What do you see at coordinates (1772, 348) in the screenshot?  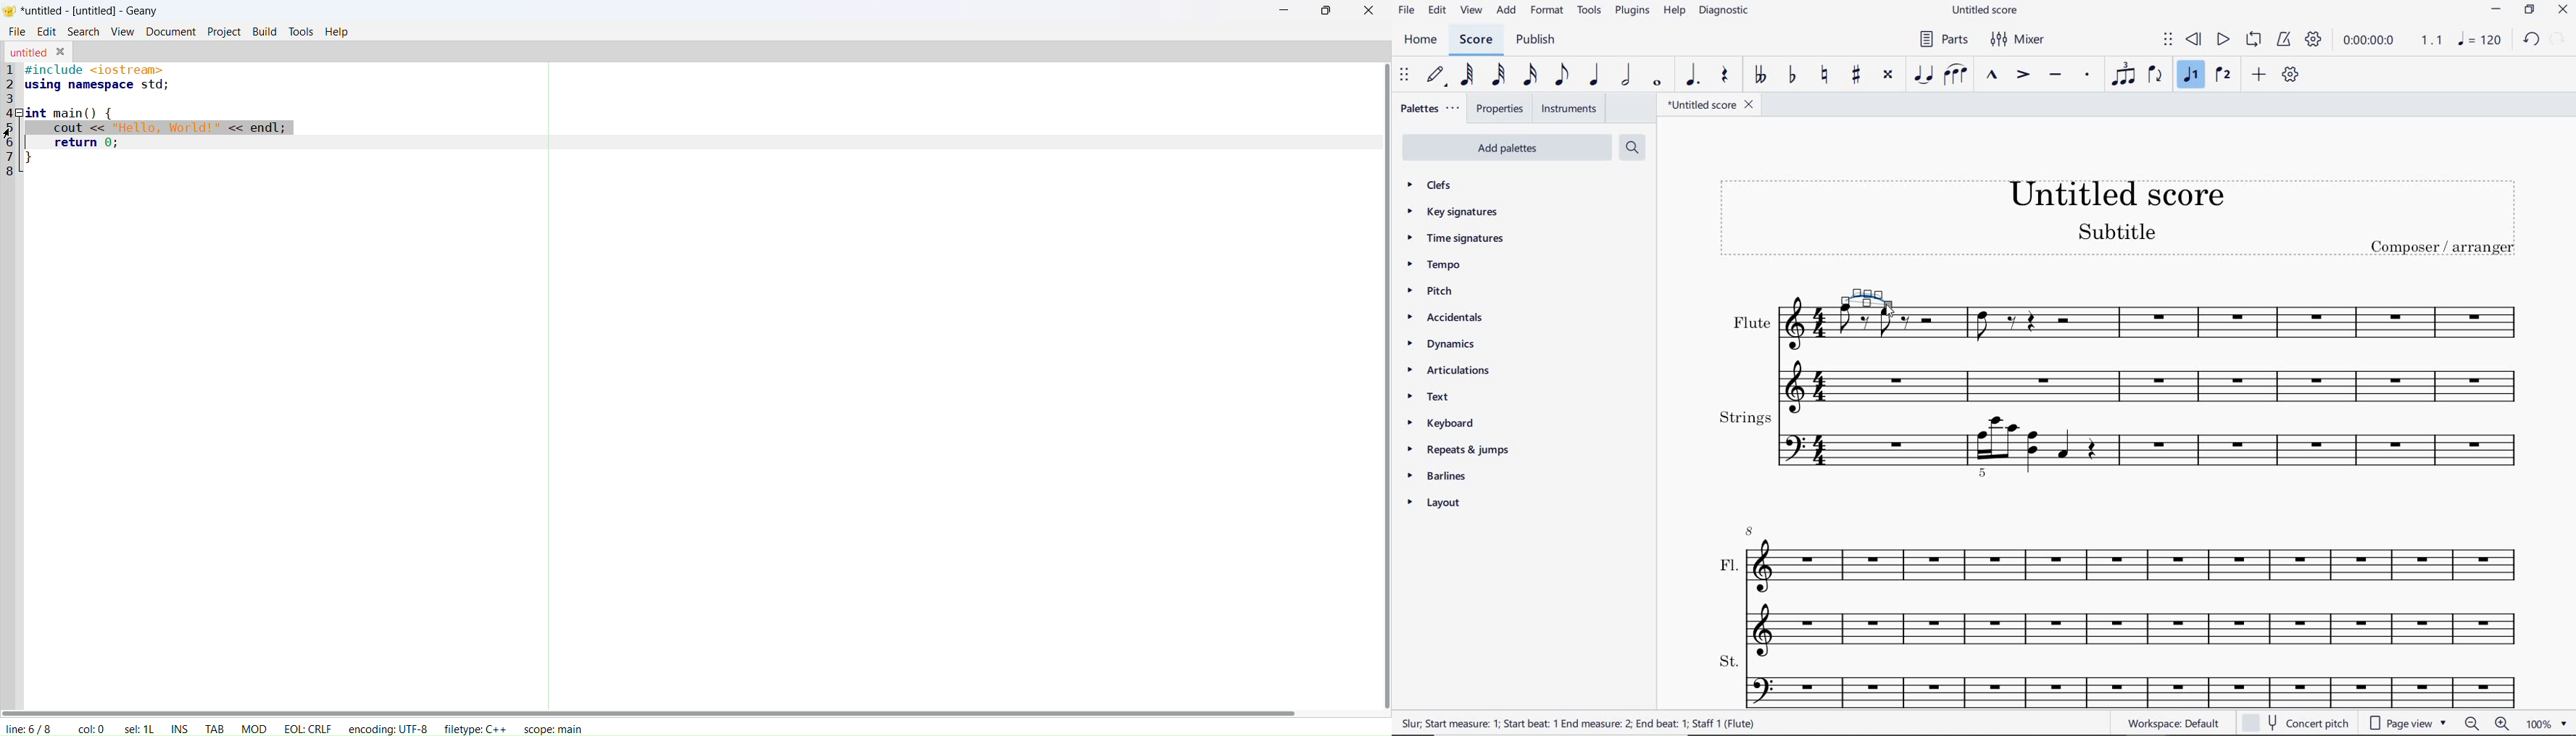 I see `` at bounding box center [1772, 348].